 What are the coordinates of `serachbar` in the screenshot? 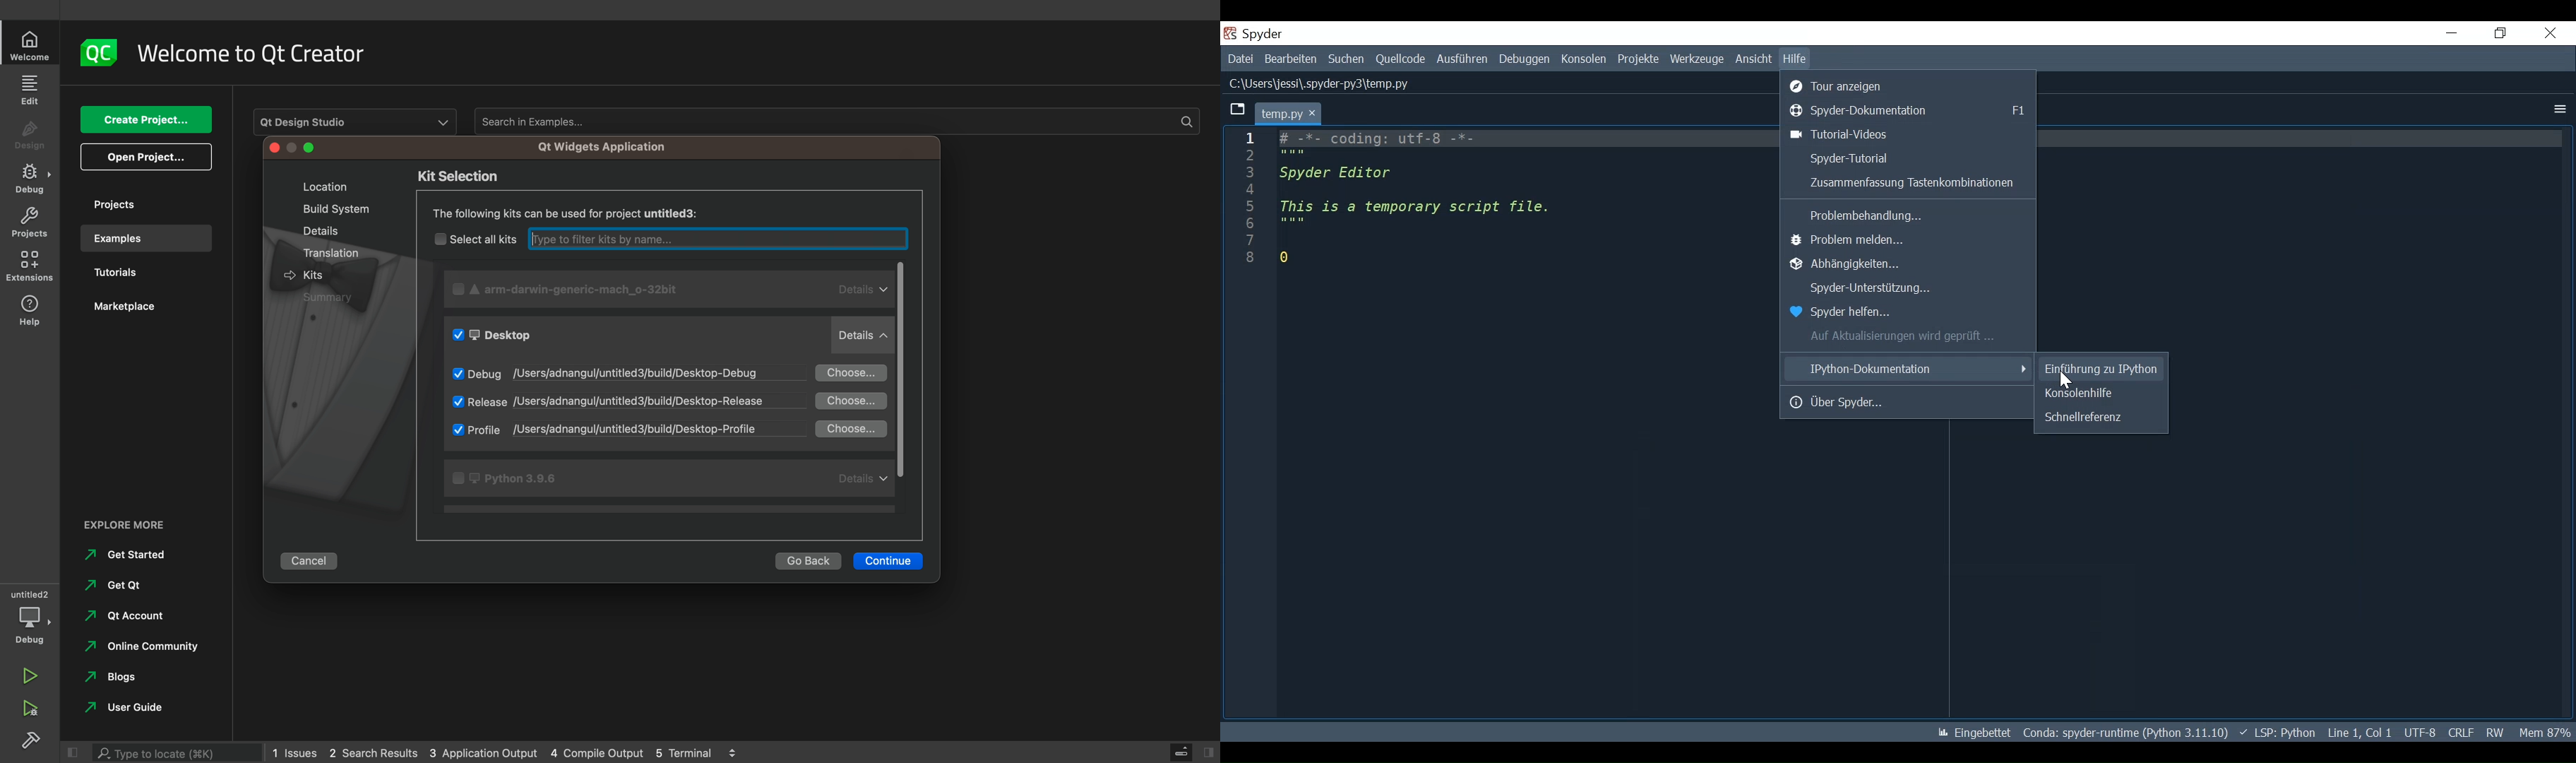 It's located at (180, 750).